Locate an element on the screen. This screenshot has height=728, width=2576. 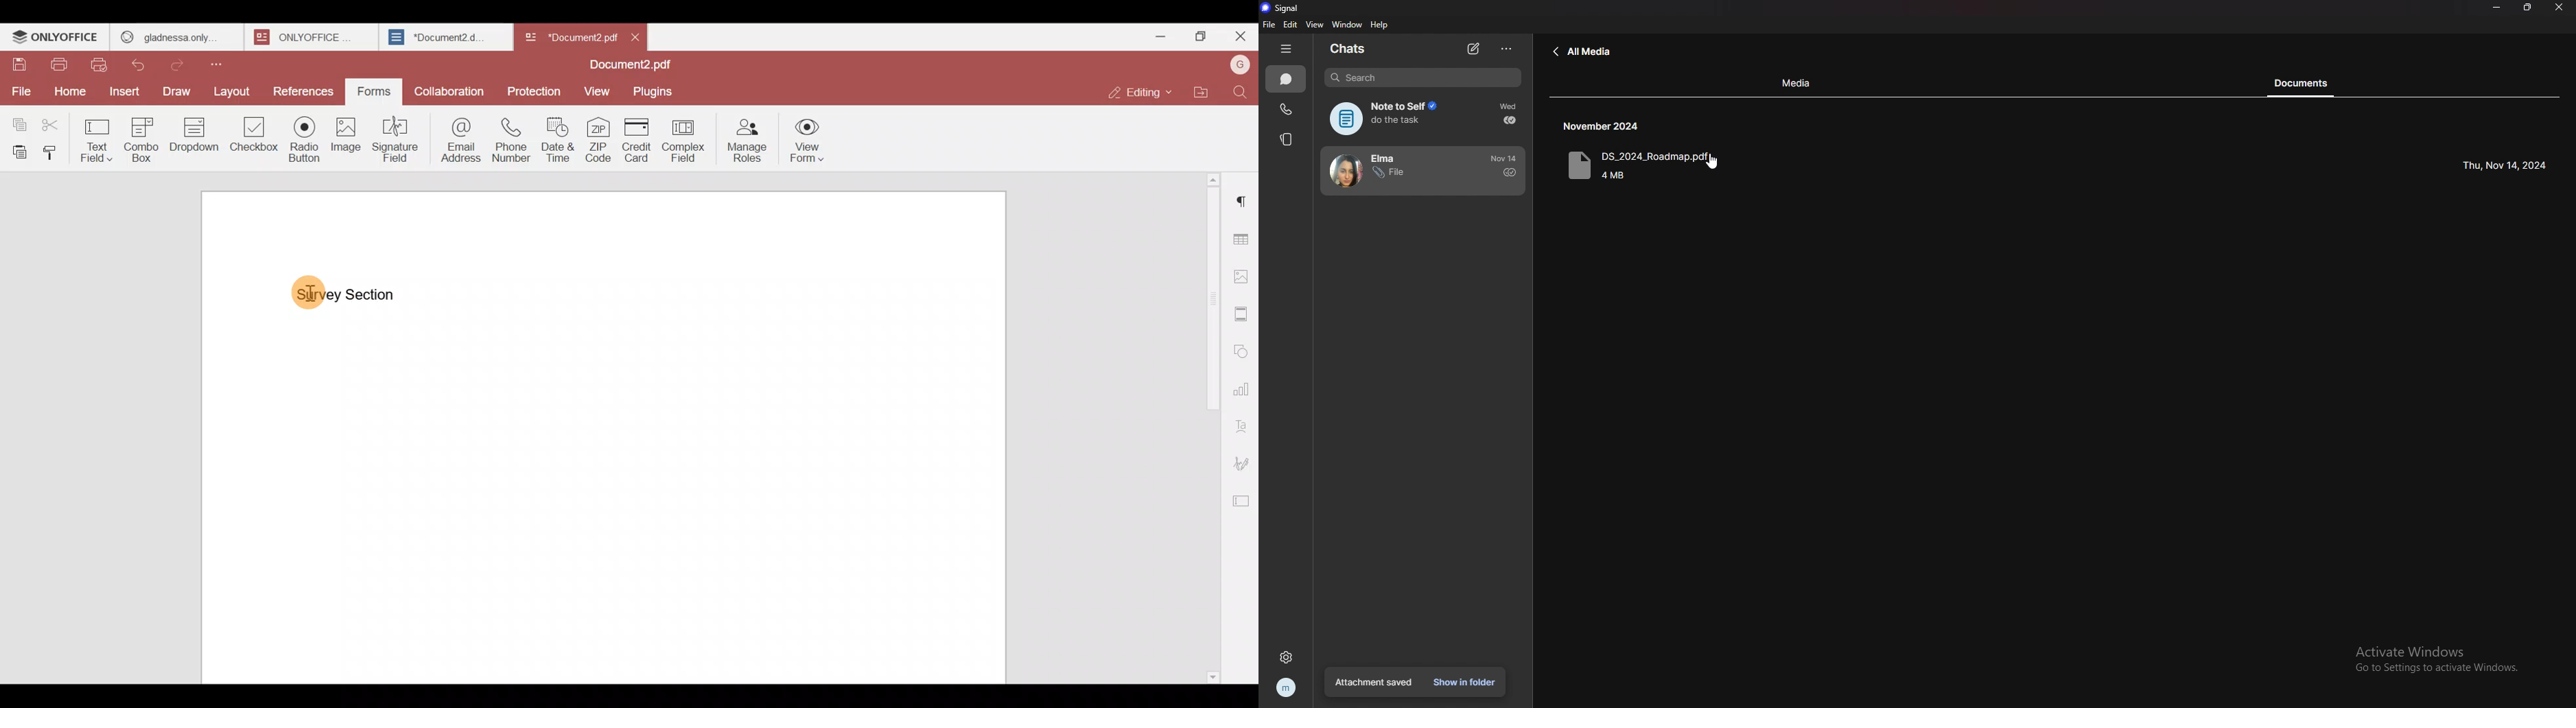
Survey Section is located at coordinates (348, 295).